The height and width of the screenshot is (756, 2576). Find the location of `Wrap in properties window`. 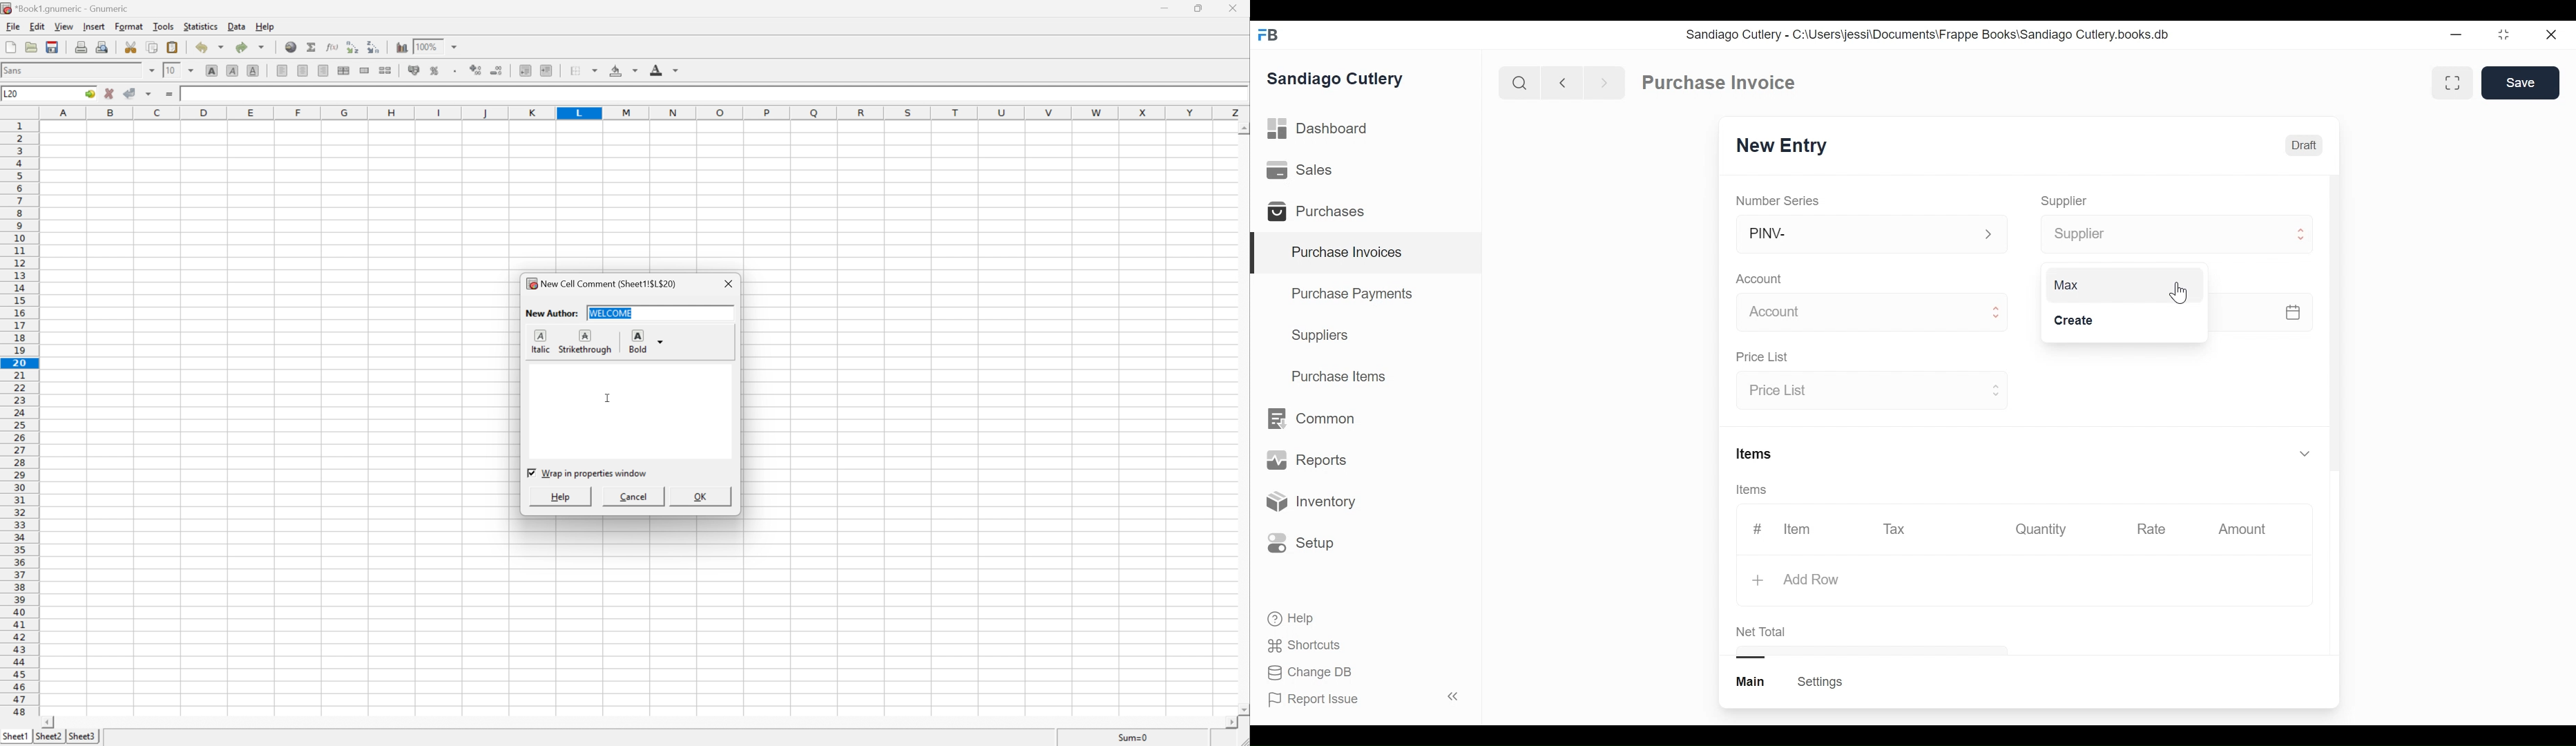

Wrap in properties window is located at coordinates (595, 473).